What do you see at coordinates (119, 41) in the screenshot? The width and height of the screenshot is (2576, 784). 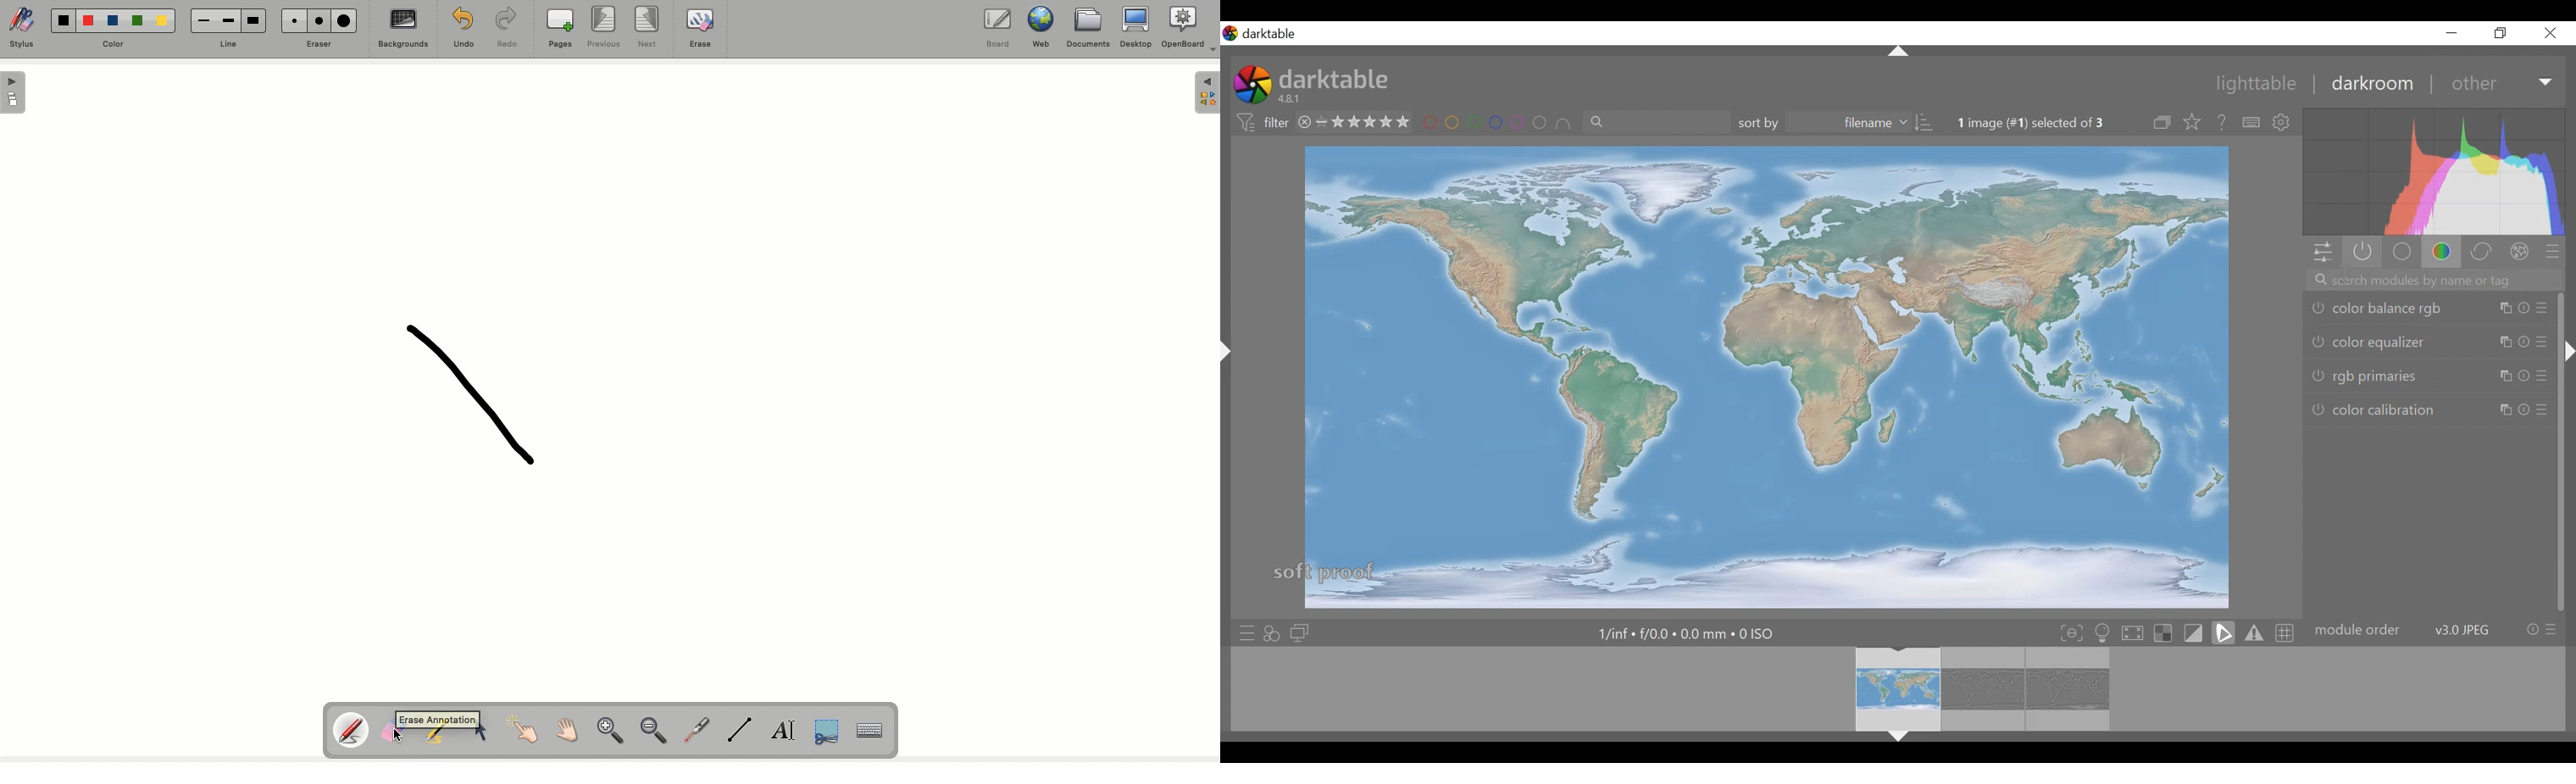 I see `Color` at bounding box center [119, 41].